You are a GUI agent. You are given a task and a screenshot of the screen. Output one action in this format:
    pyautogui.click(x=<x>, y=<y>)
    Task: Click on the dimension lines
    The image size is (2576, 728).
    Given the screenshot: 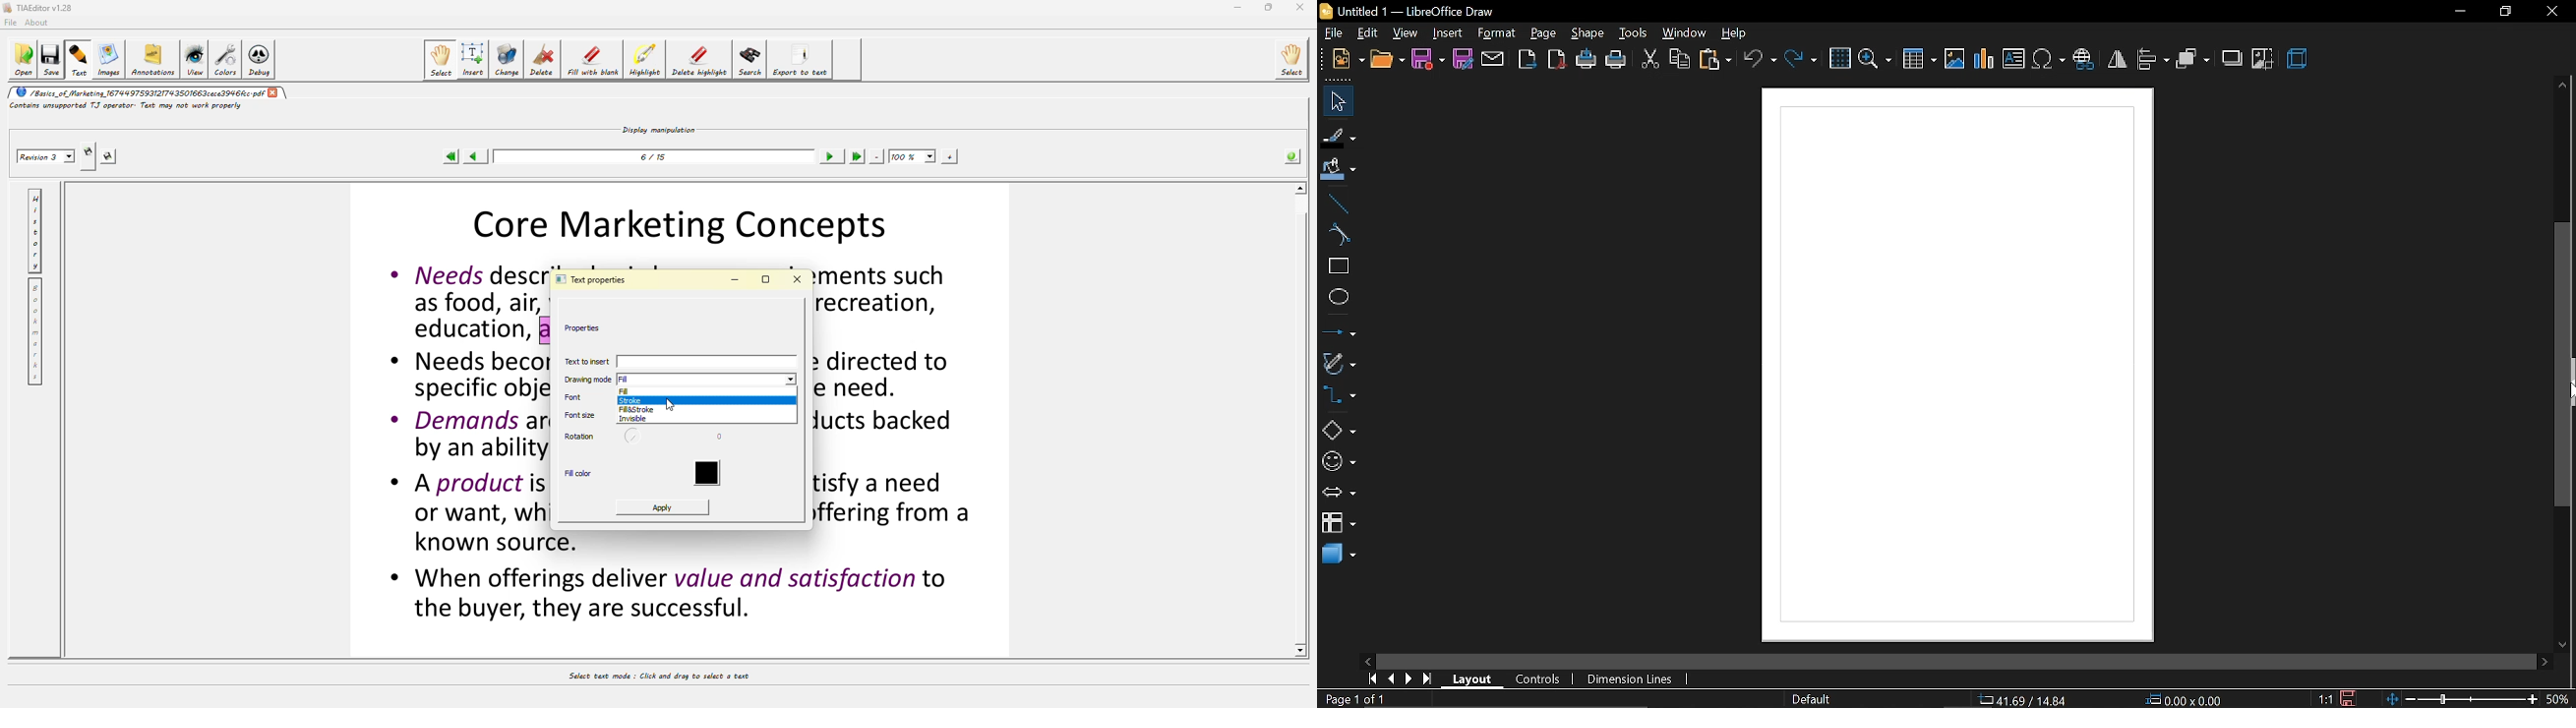 What is the action you would take?
    pyautogui.click(x=1631, y=681)
    